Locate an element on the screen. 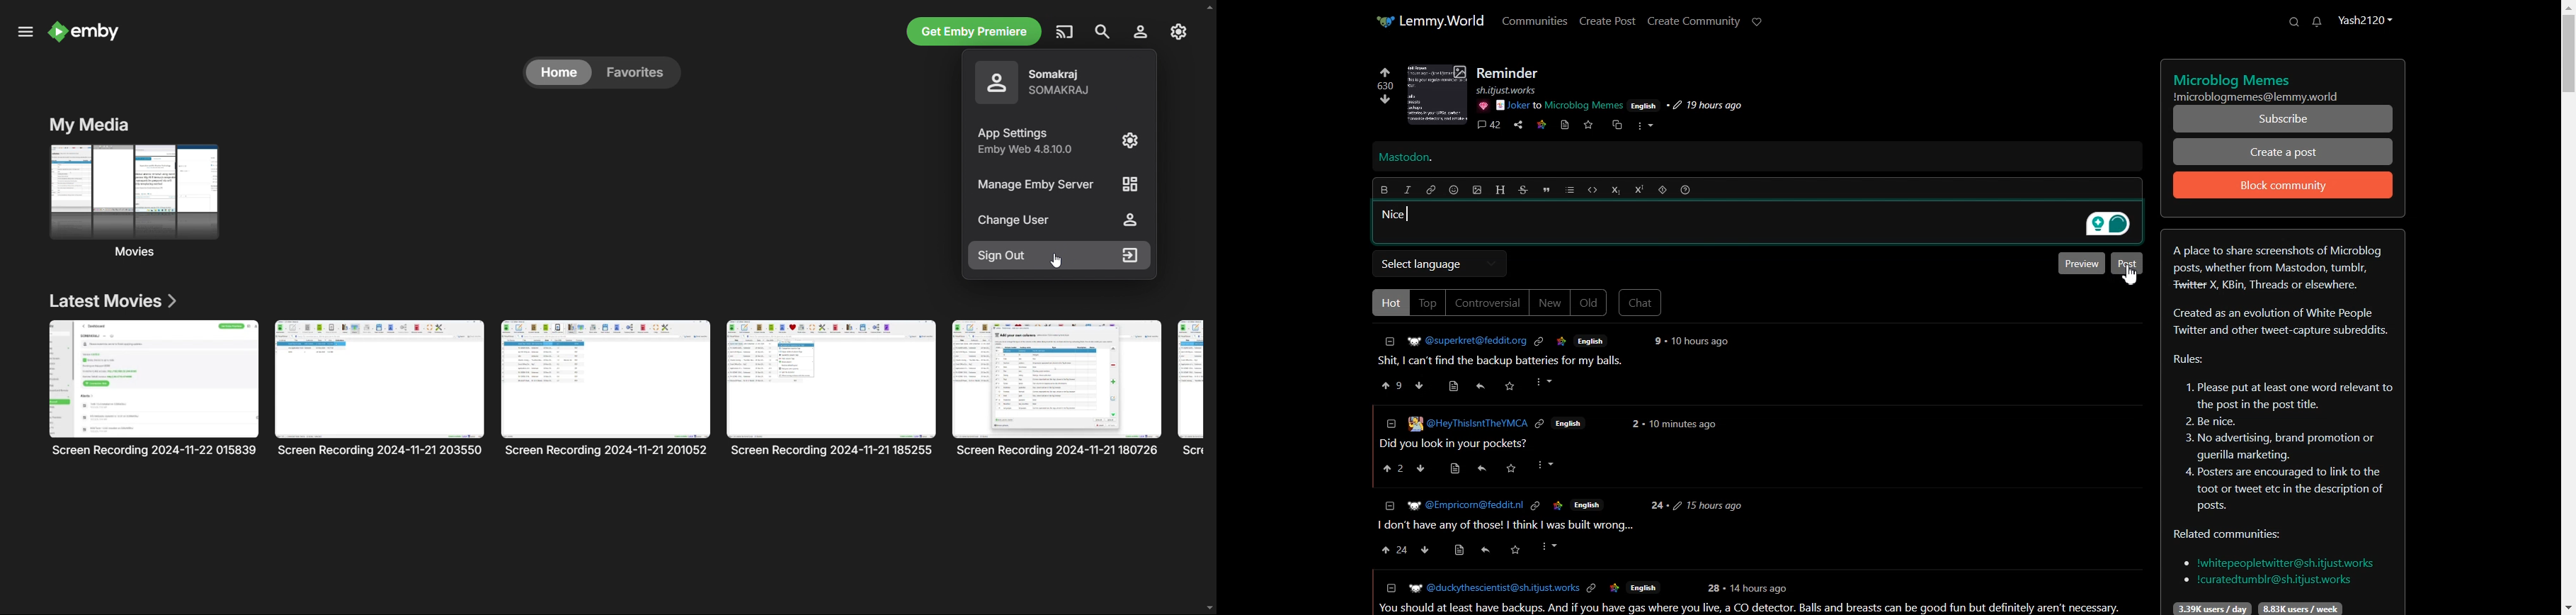  Save is located at coordinates (1588, 125).